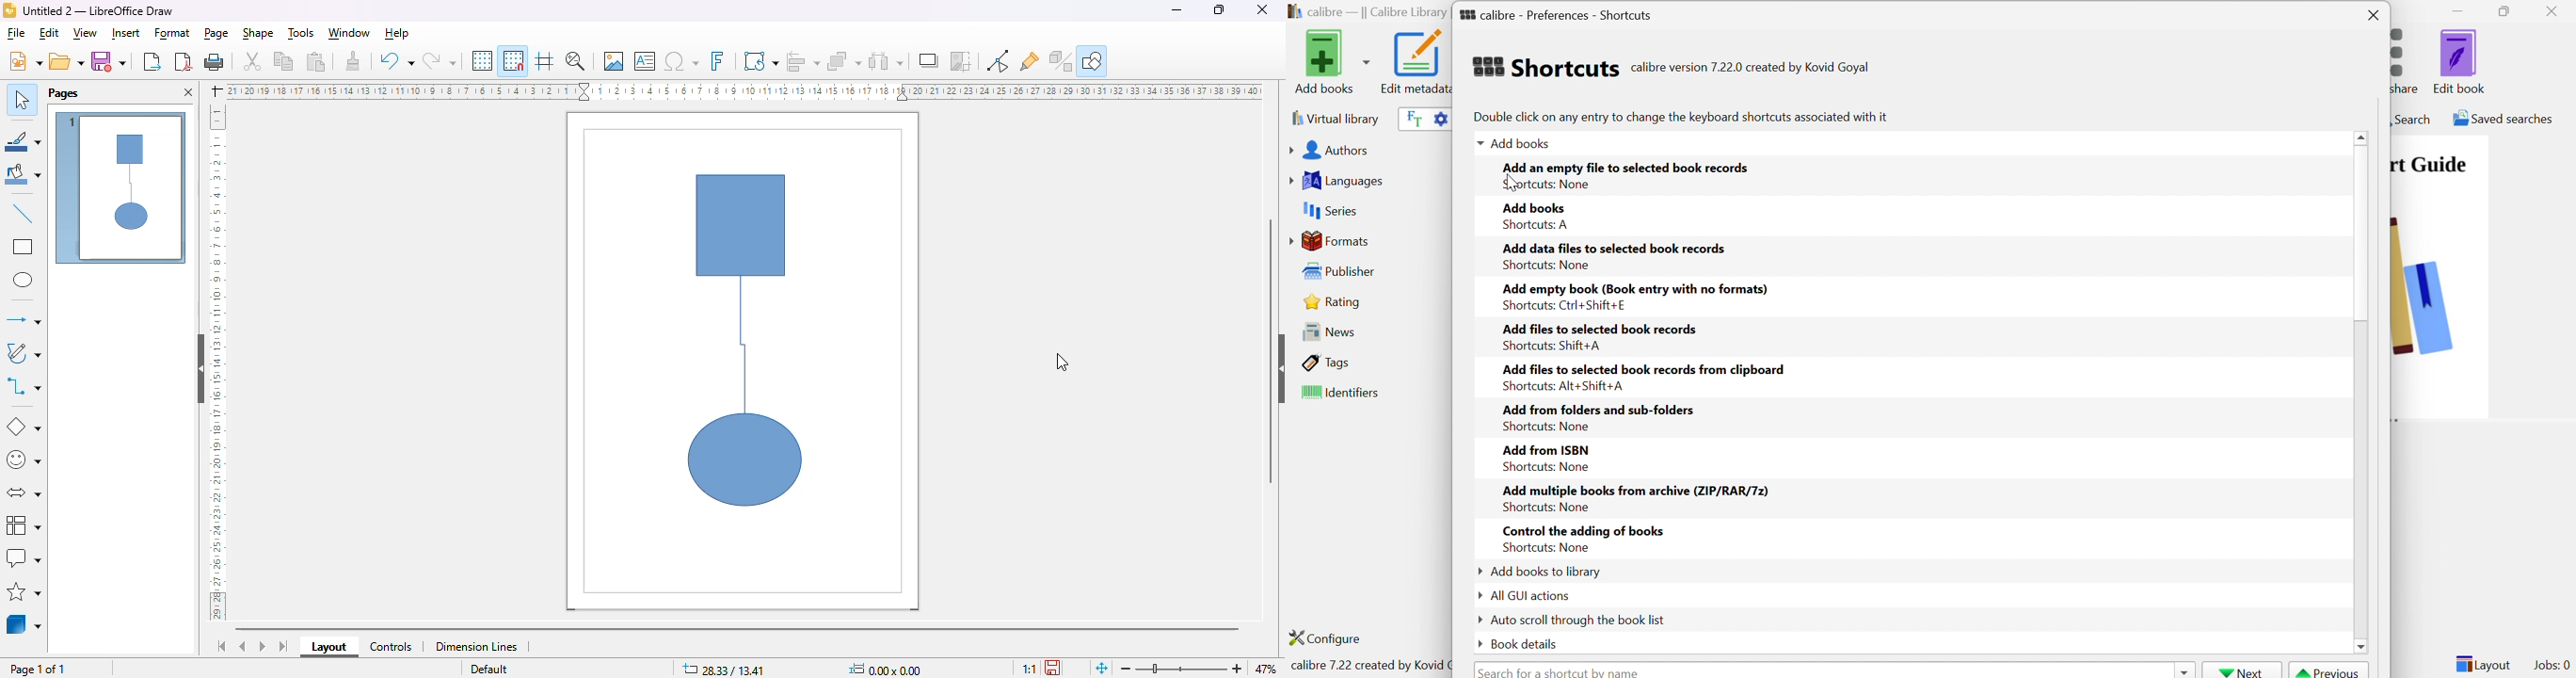 This screenshot has height=700, width=2576. Describe the element at coordinates (396, 62) in the screenshot. I see `undo` at that location.